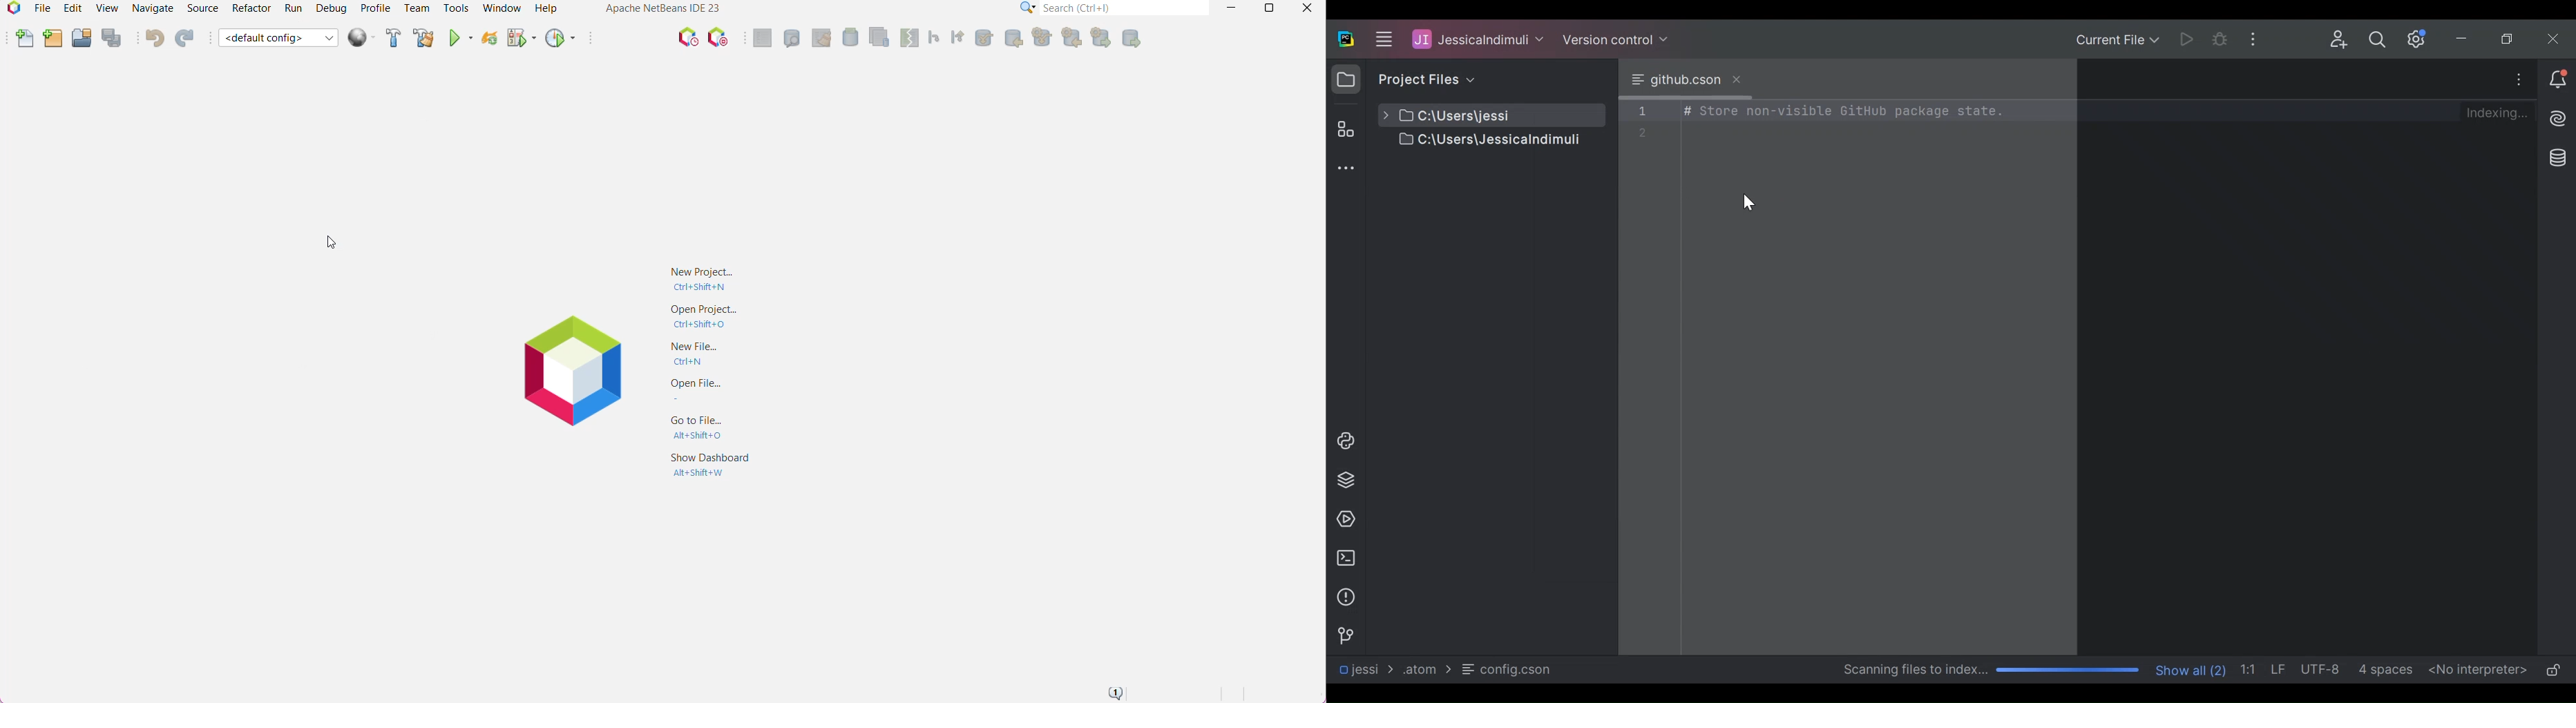 This screenshot has height=728, width=2576. I want to click on Services, so click(1345, 520).